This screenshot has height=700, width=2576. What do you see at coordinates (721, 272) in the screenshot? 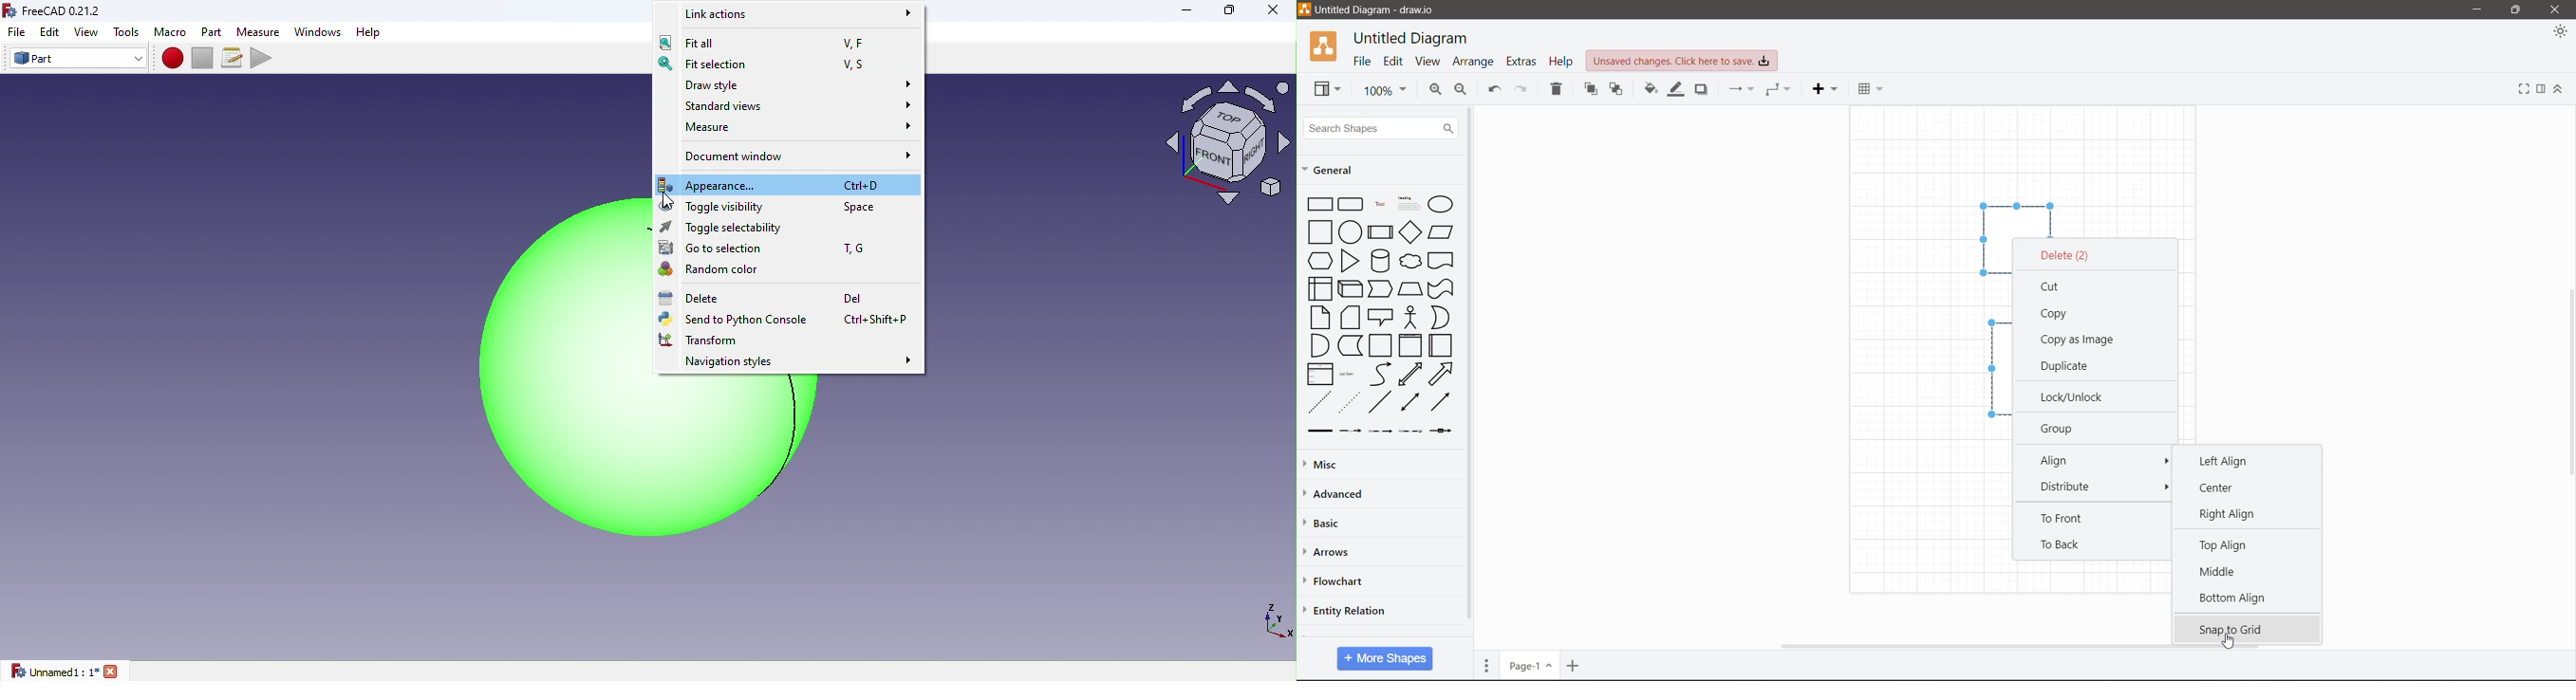
I see `Random color` at bounding box center [721, 272].